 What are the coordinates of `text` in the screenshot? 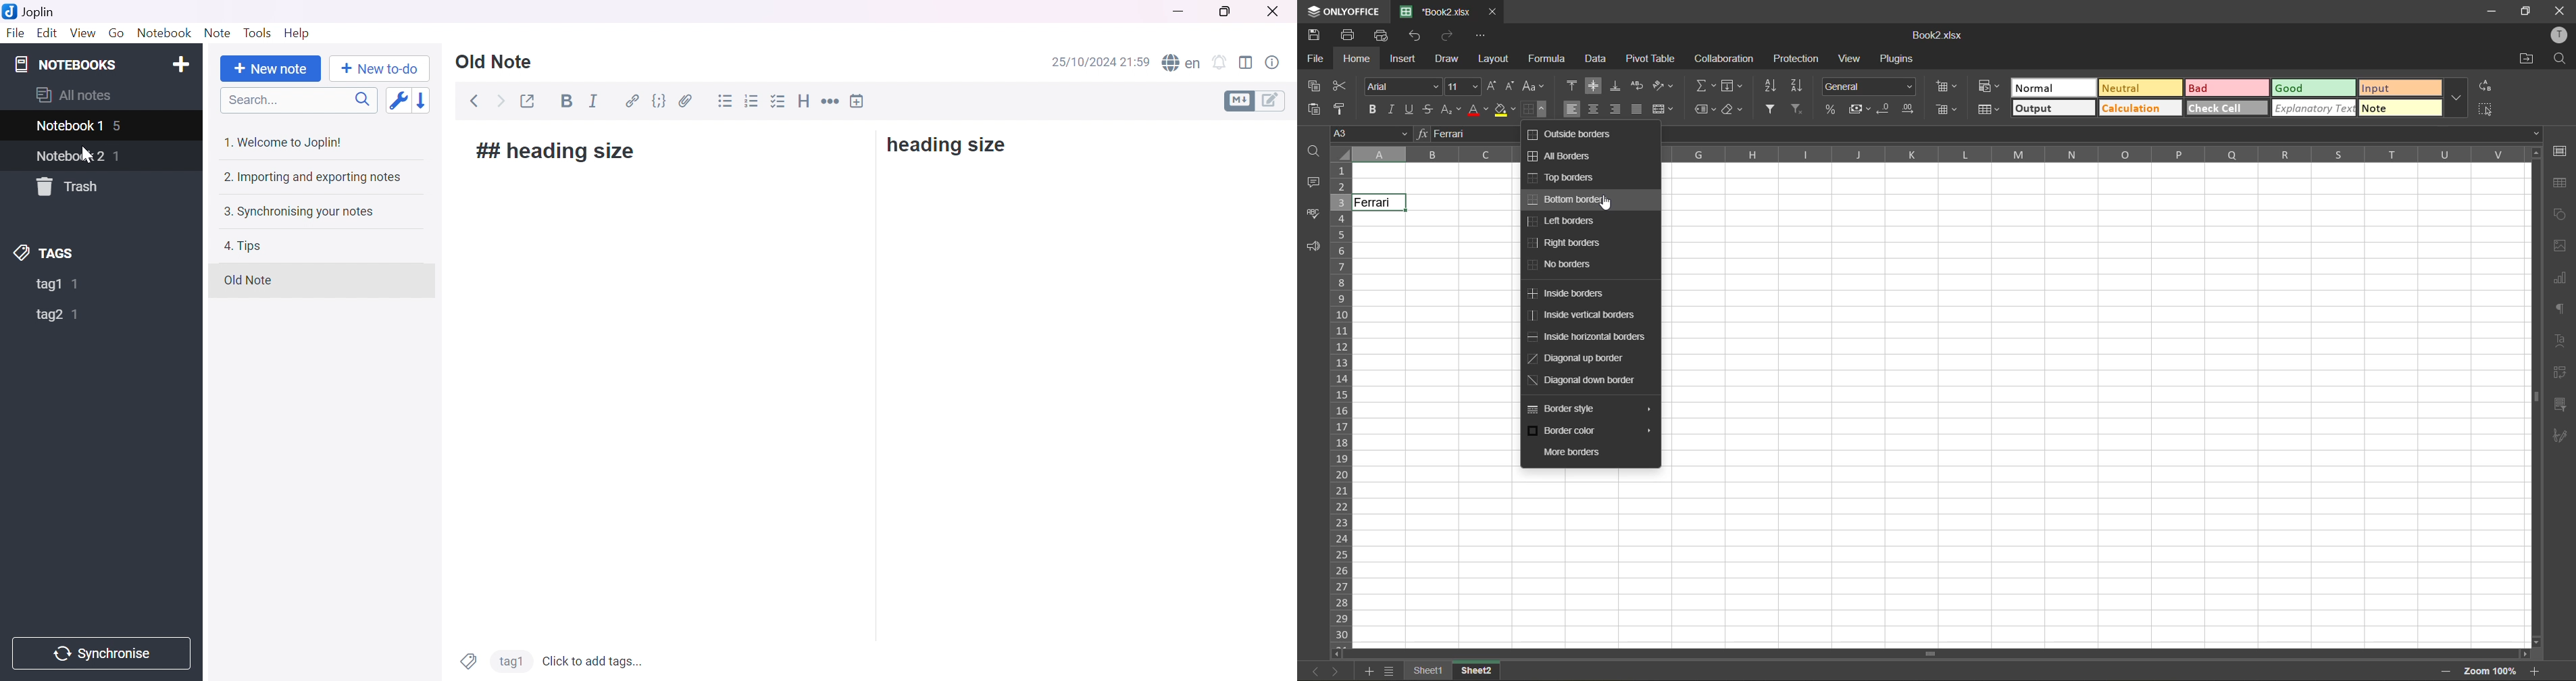 It's located at (2562, 343).